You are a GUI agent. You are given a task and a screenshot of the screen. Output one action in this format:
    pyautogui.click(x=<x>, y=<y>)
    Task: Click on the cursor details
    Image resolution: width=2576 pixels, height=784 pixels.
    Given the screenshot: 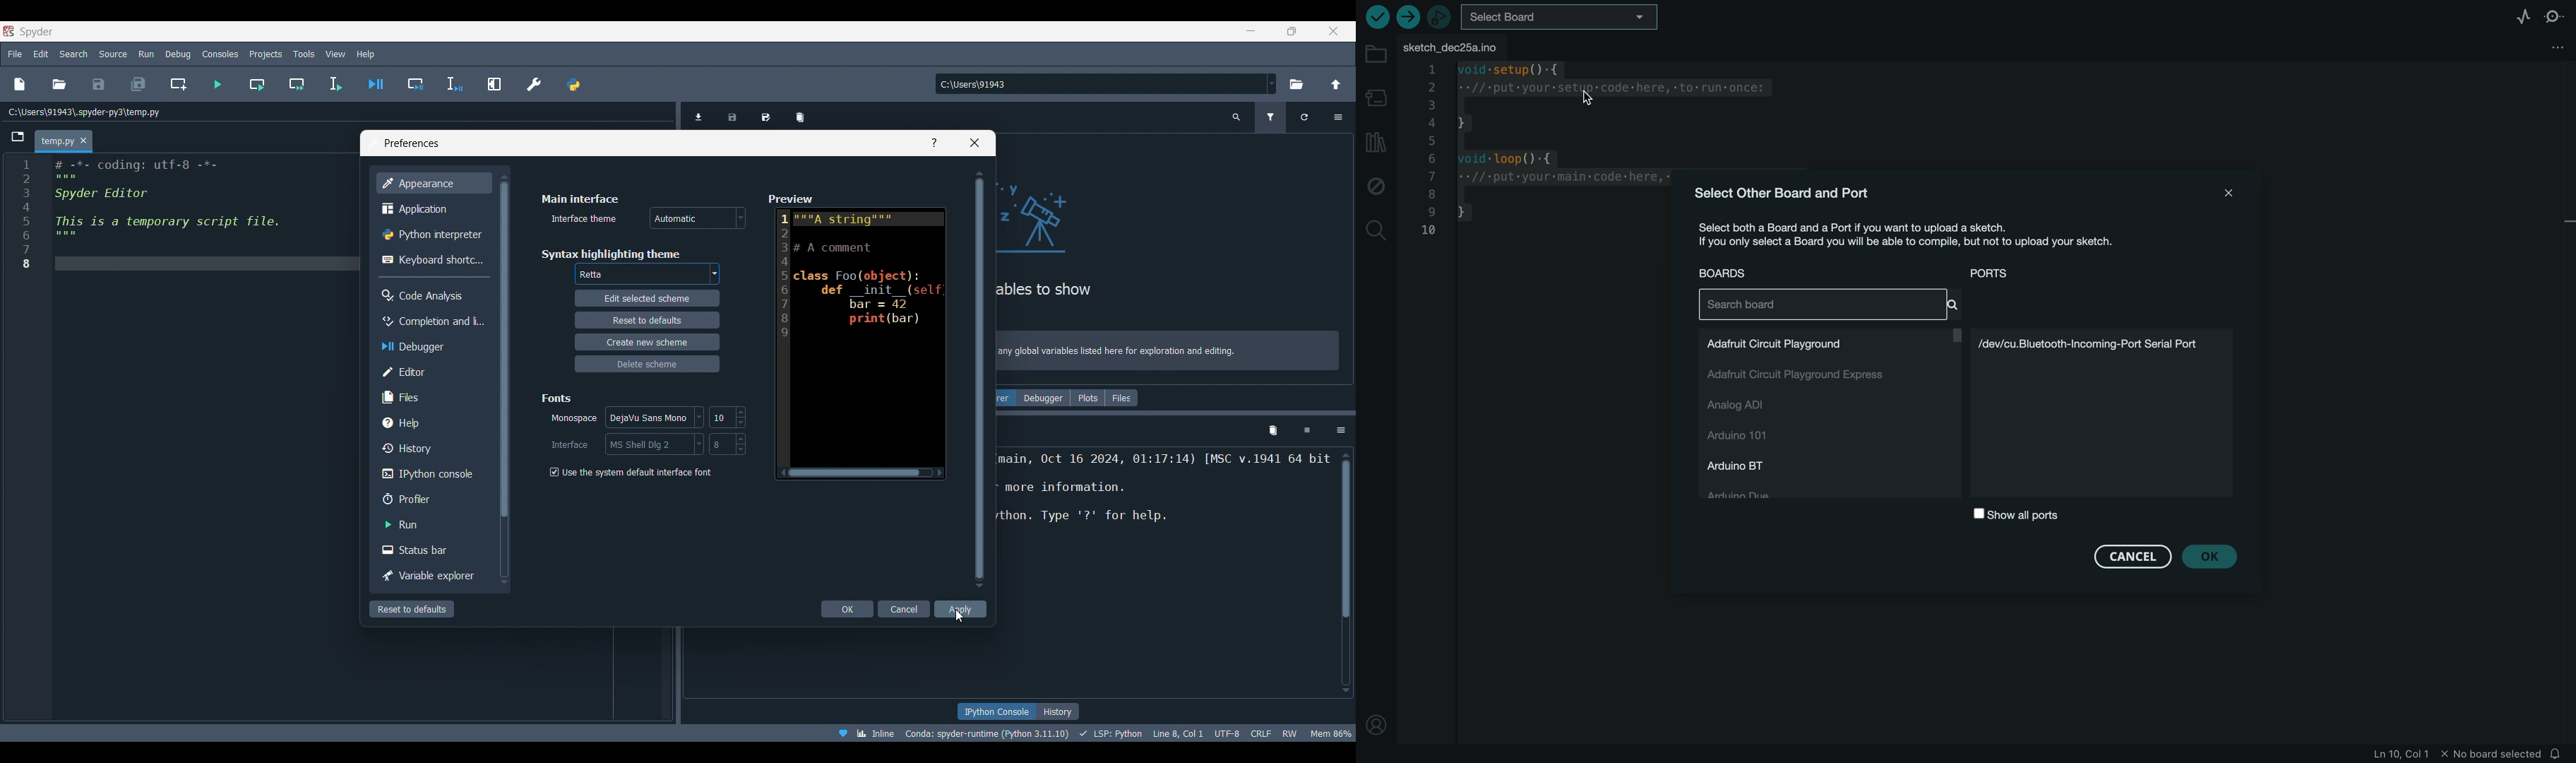 What is the action you would take?
    pyautogui.click(x=1176, y=732)
    